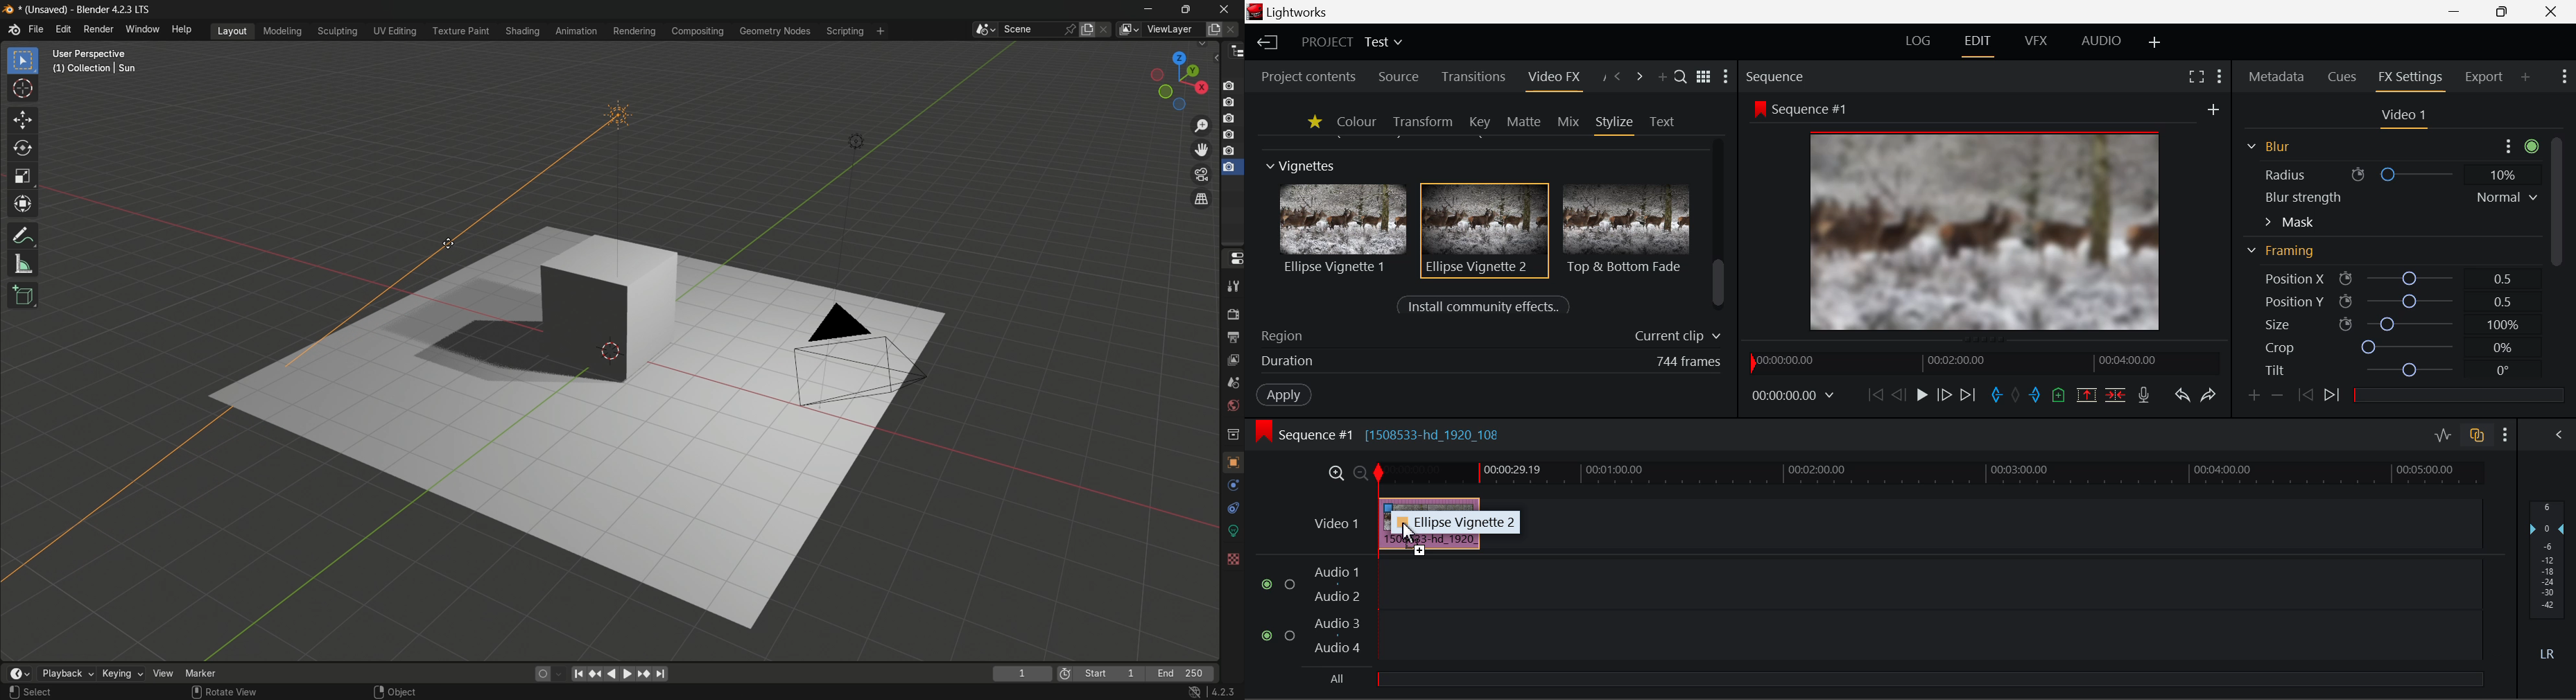  Describe the element at coordinates (1265, 43) in the screenshot. I see `Back to Homepage` at that location.